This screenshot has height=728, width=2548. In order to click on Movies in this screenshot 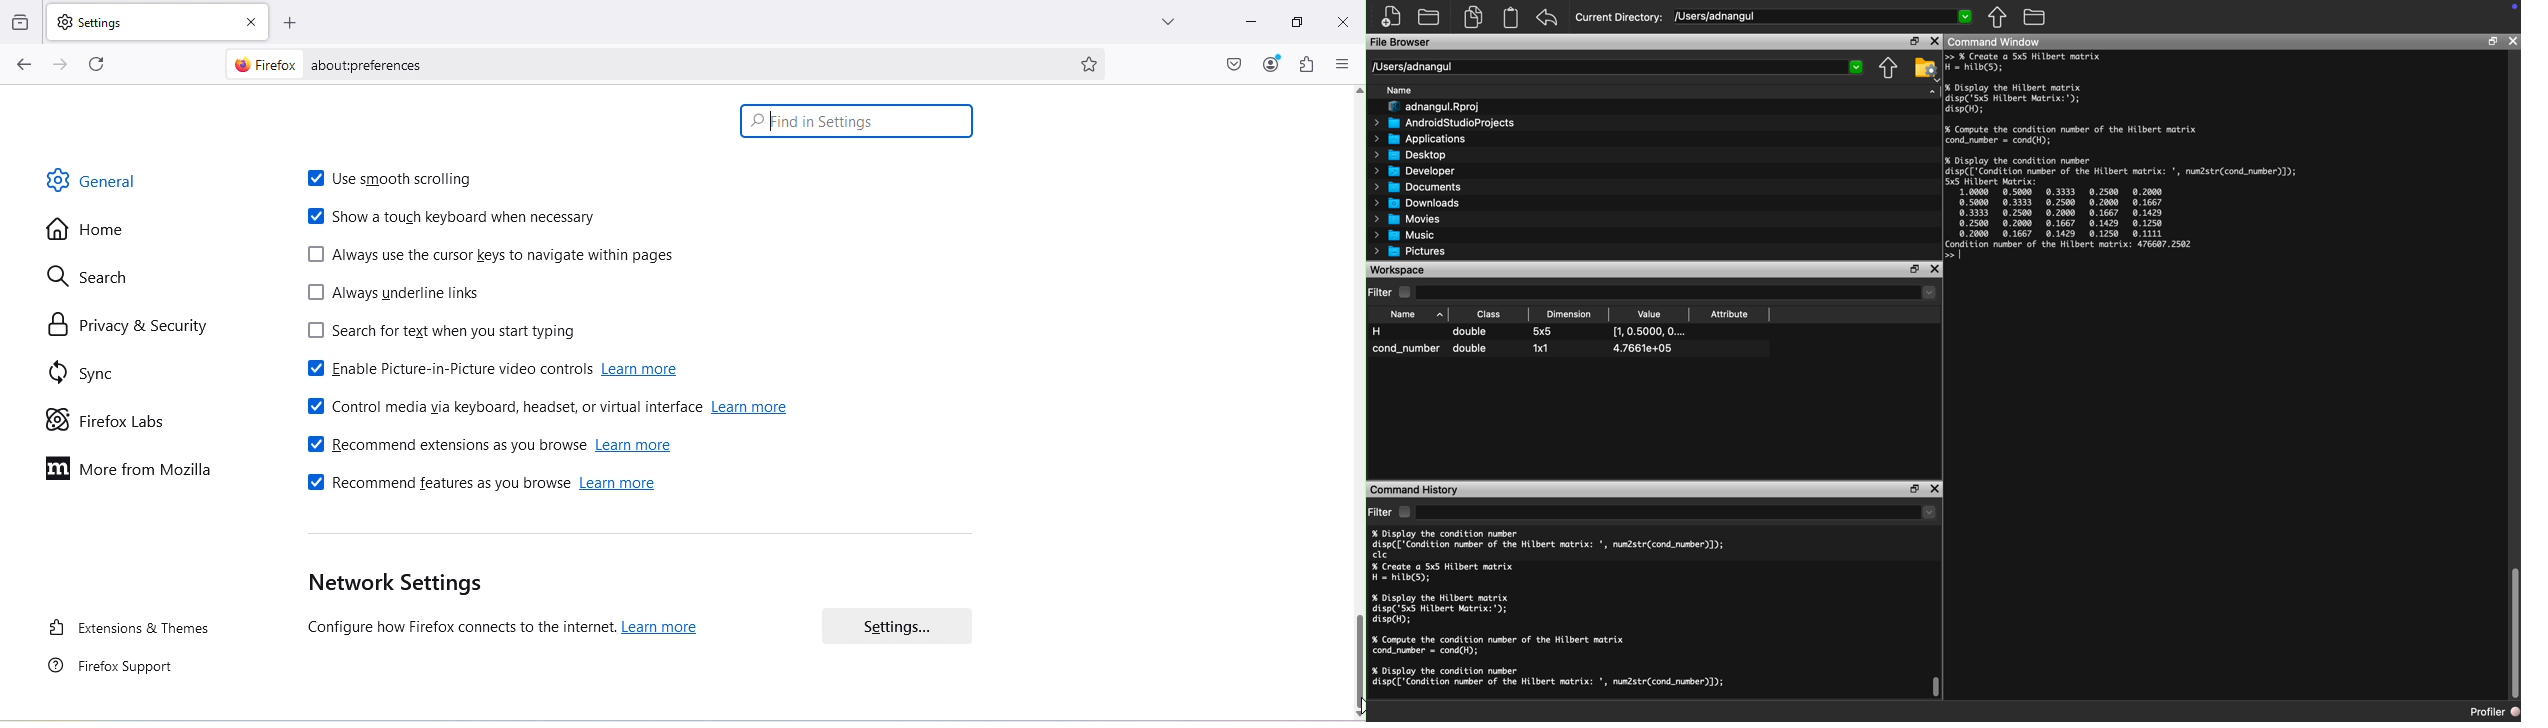, I will do `click(1406, 219)`.